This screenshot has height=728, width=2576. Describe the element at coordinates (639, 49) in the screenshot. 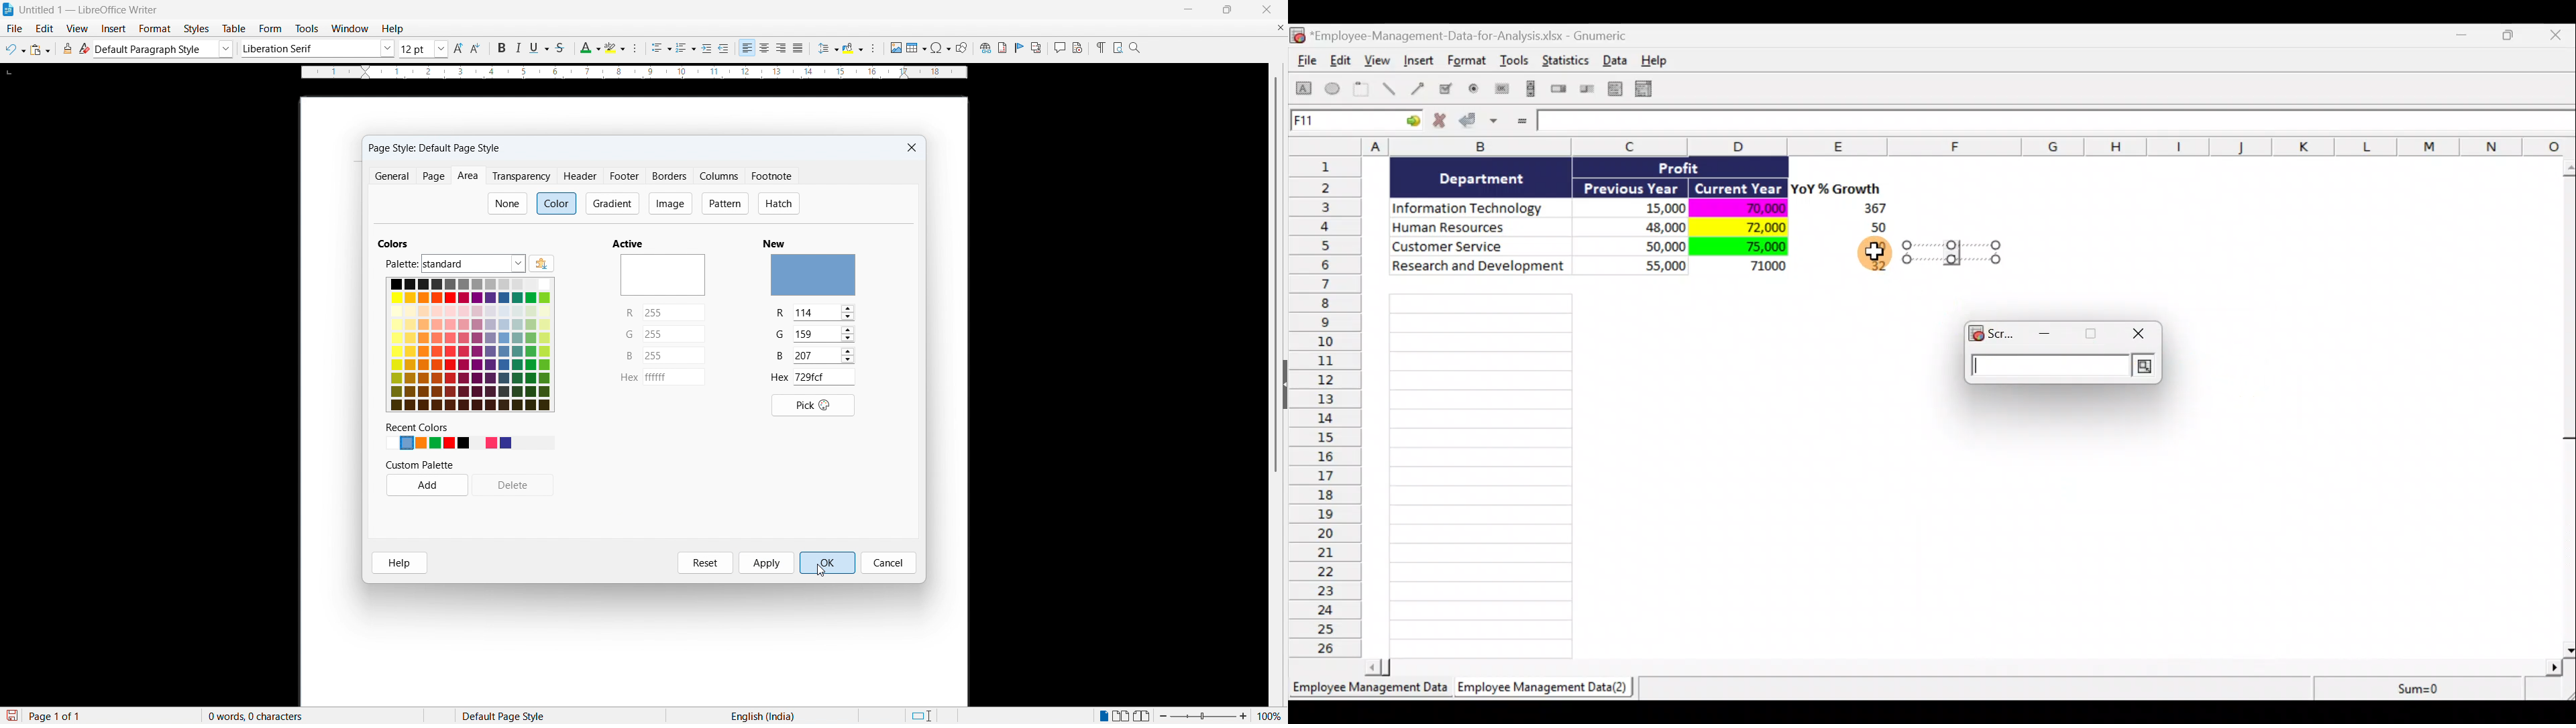

I see `Character ` at that location.